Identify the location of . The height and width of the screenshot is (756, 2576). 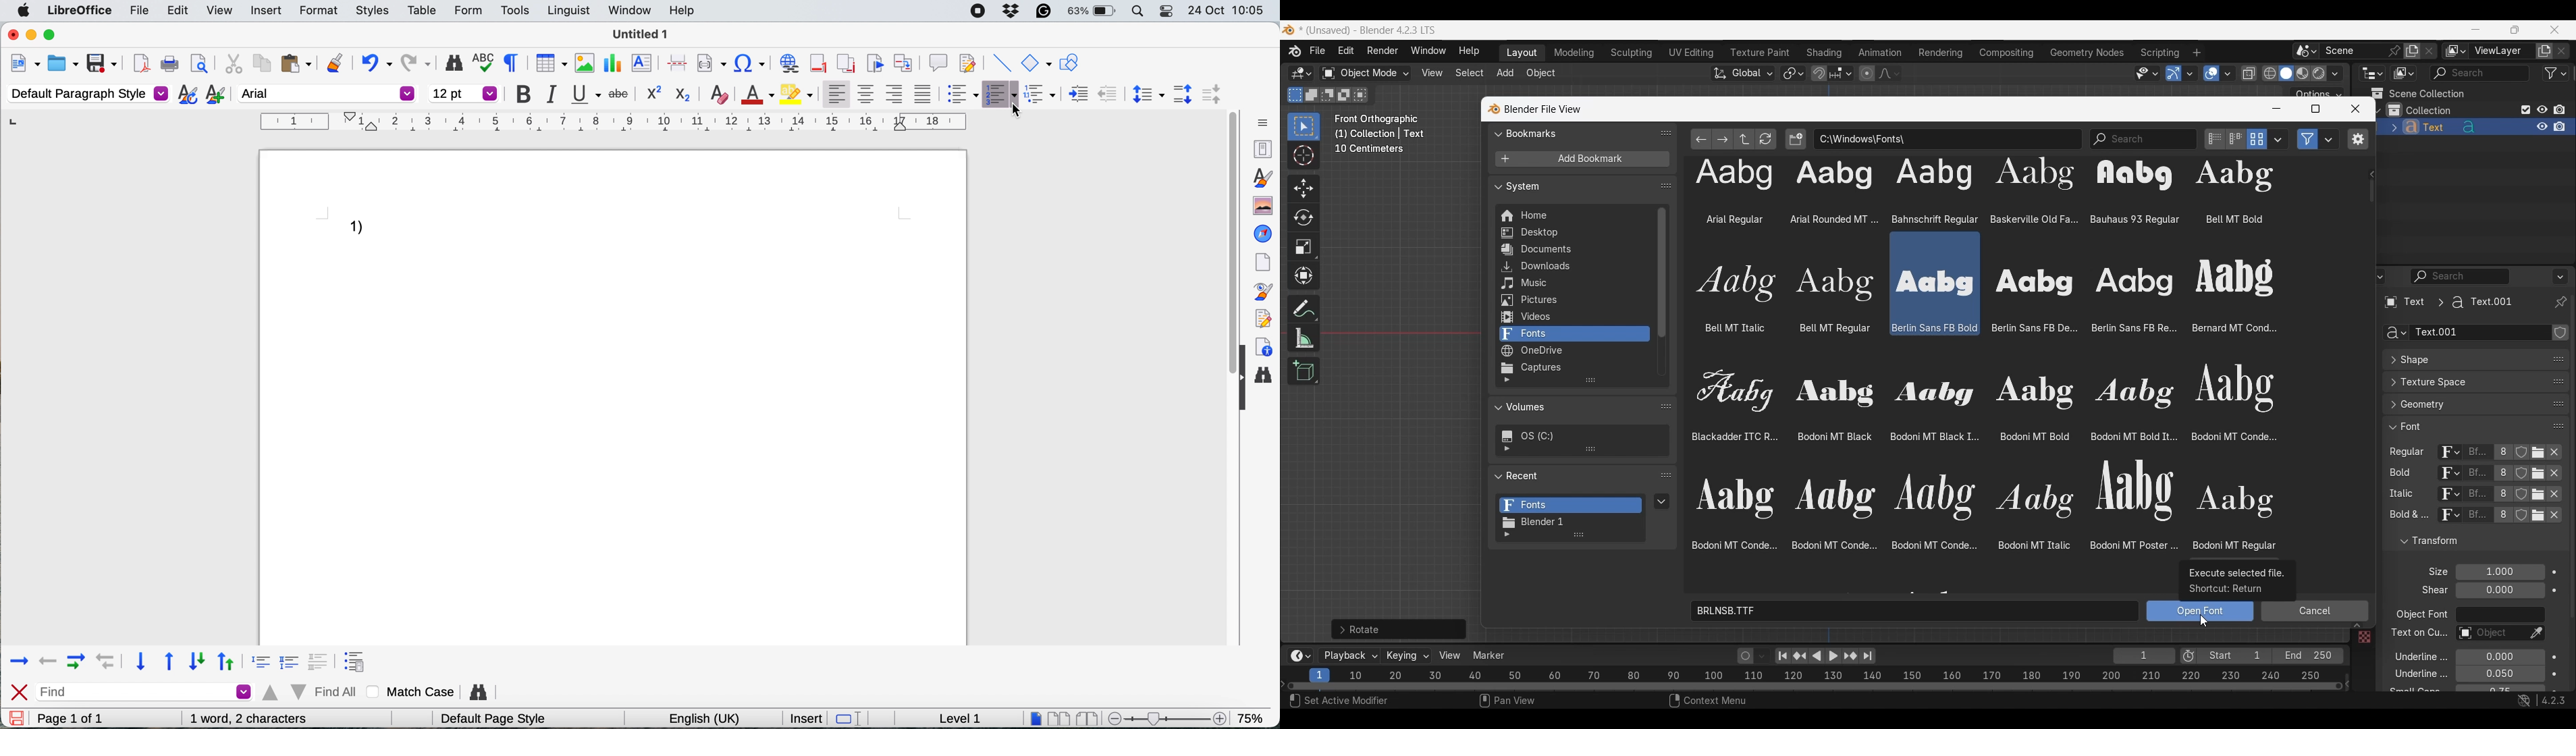
(2447, 495).